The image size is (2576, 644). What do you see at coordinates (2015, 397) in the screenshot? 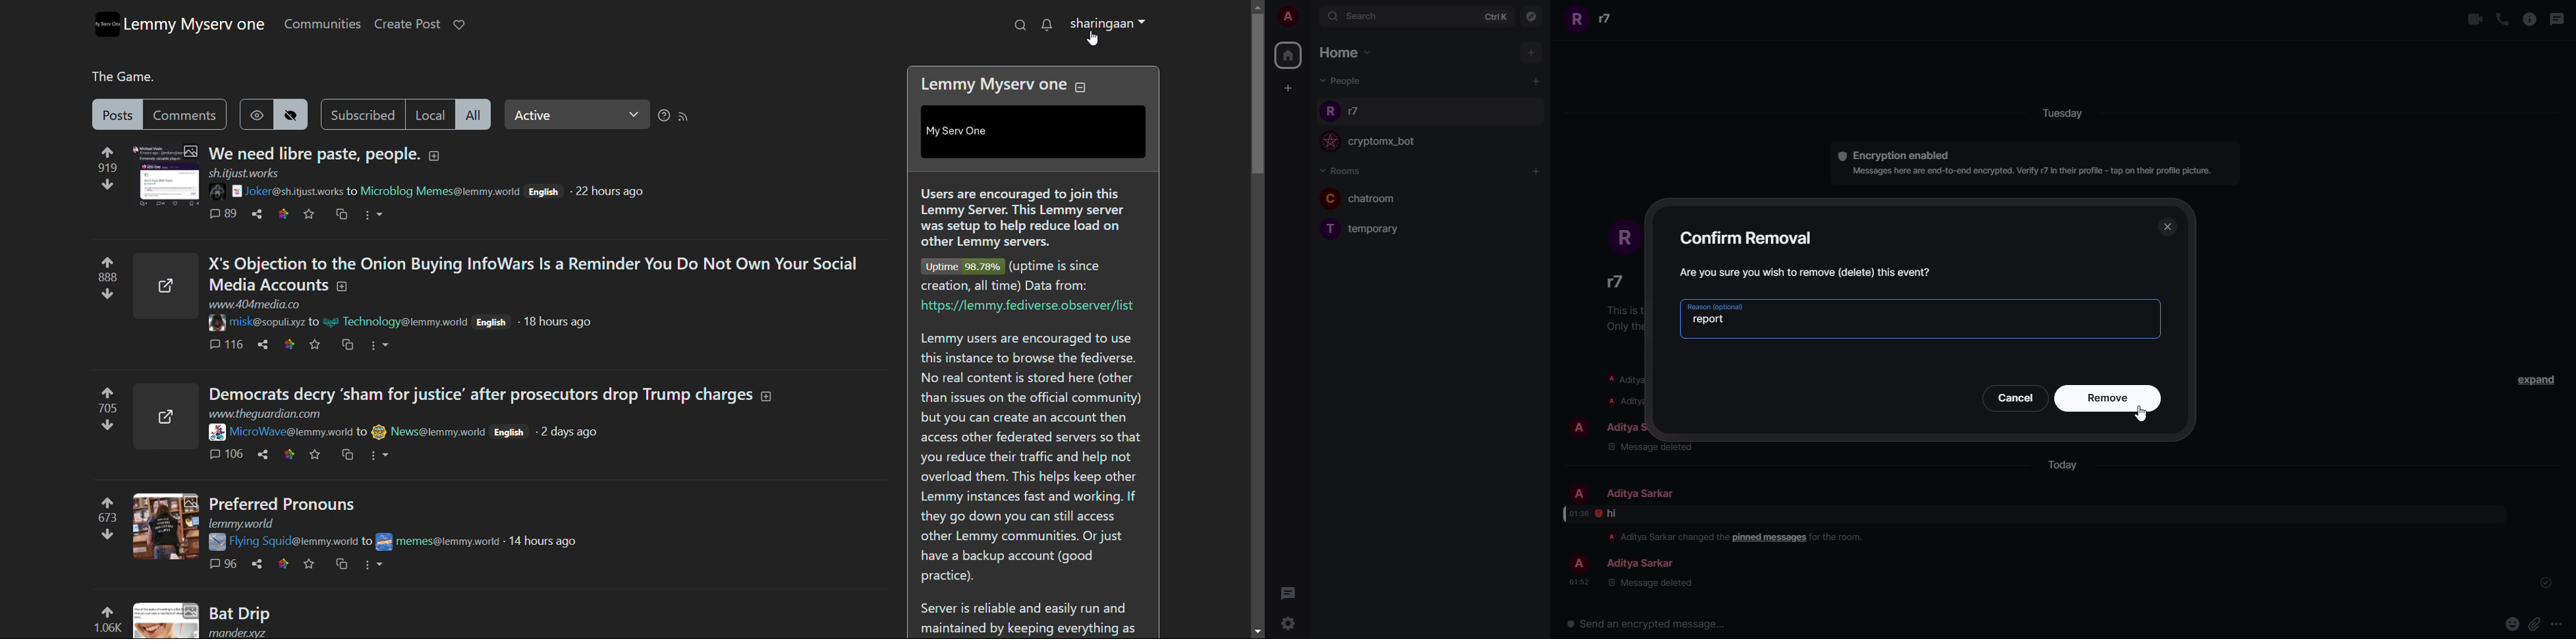
I see `cancel` at bounding box center [2015, 397].